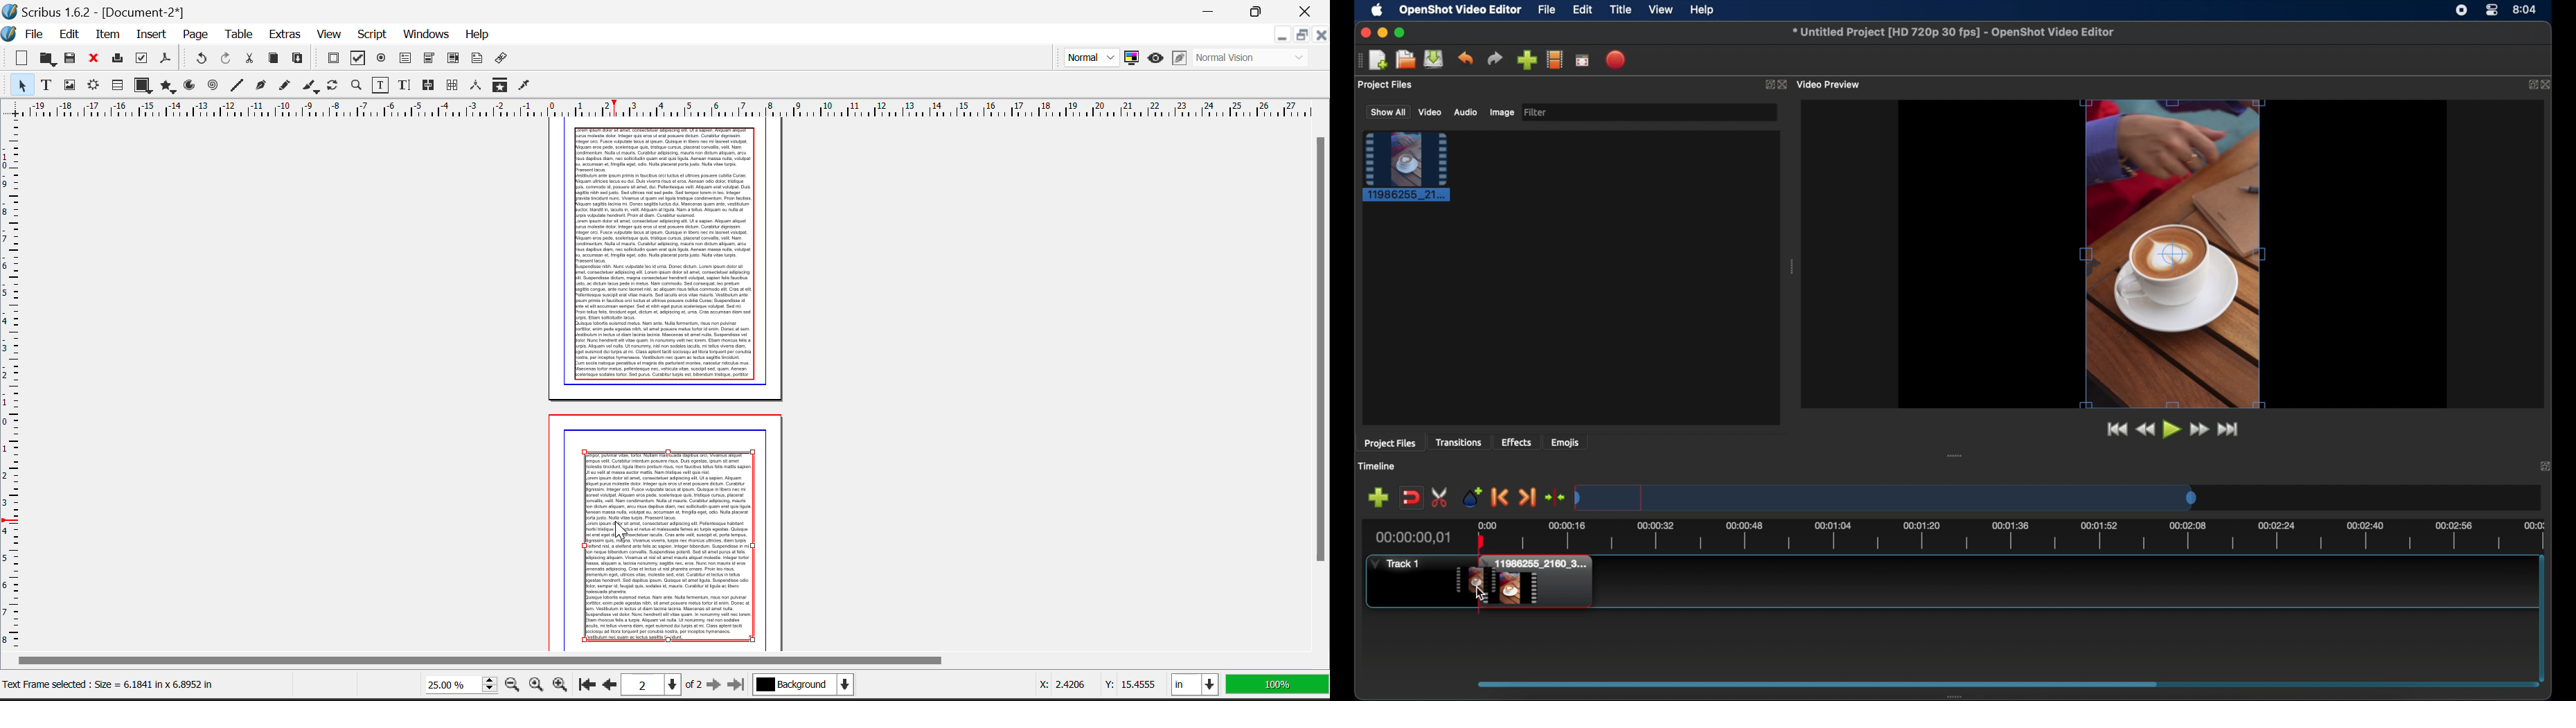 The image size is (2576, 728). What do you see at coordinates (2525, 8) in the screenshot?
I see `time` at bounding box center [2525, 8].